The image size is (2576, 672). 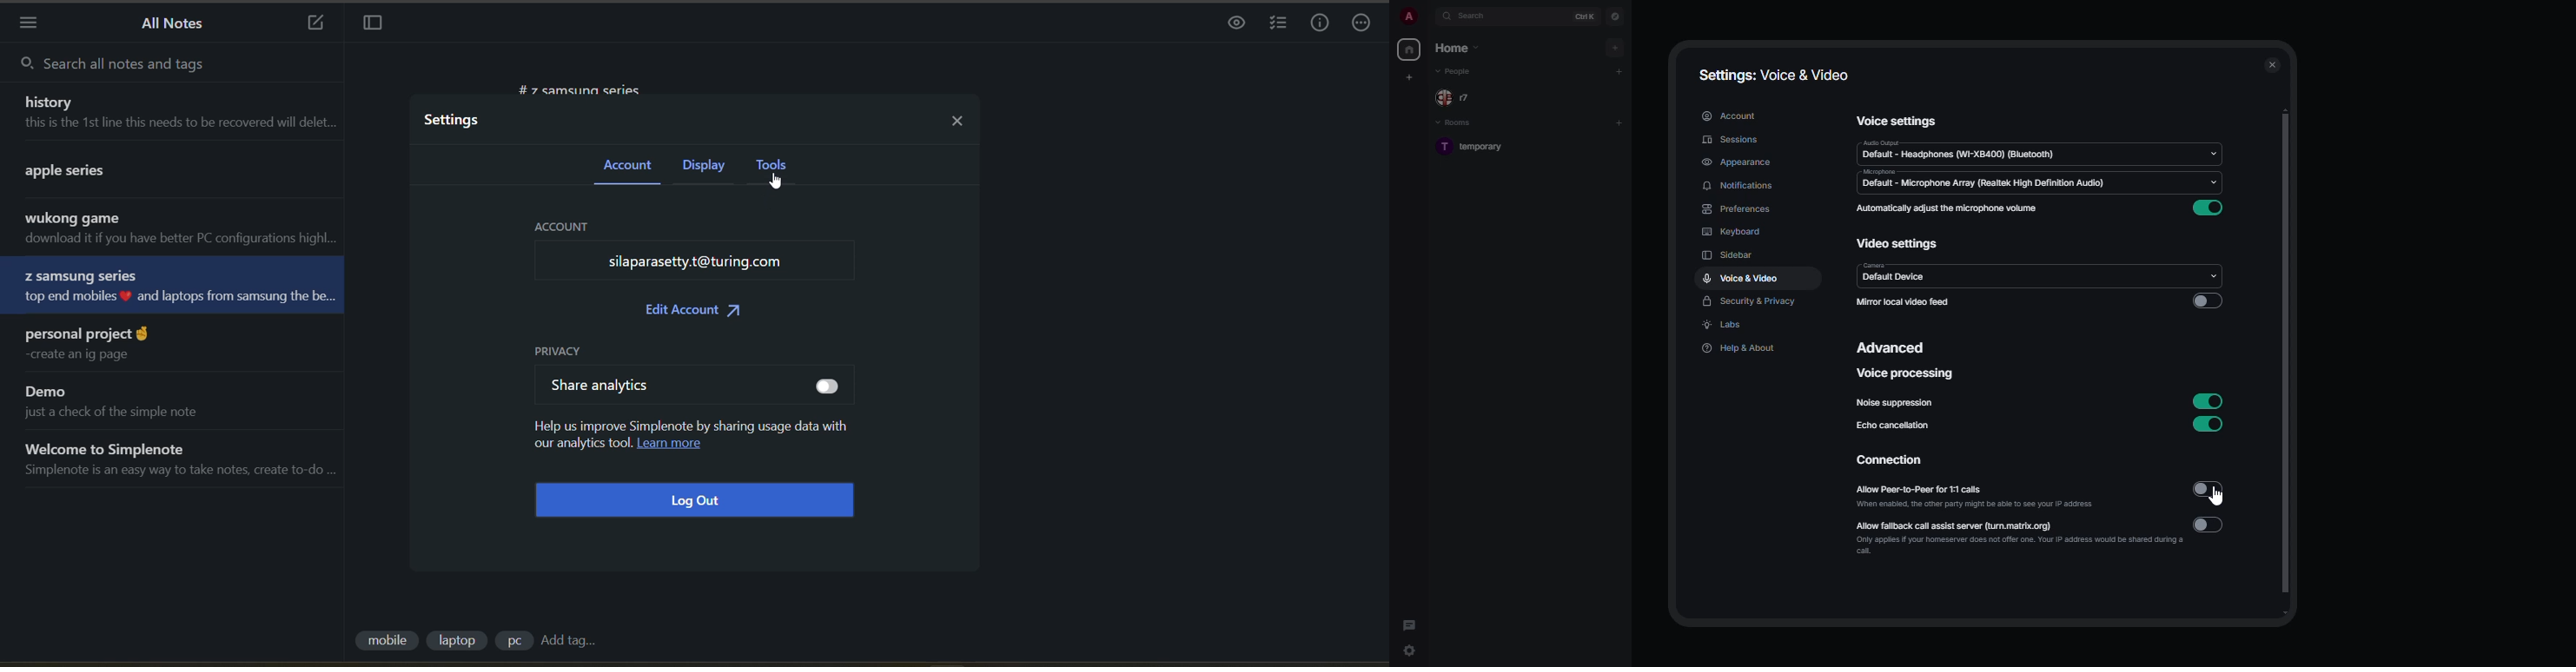 I want to click on quick settings, so click(x=1408, y=650).